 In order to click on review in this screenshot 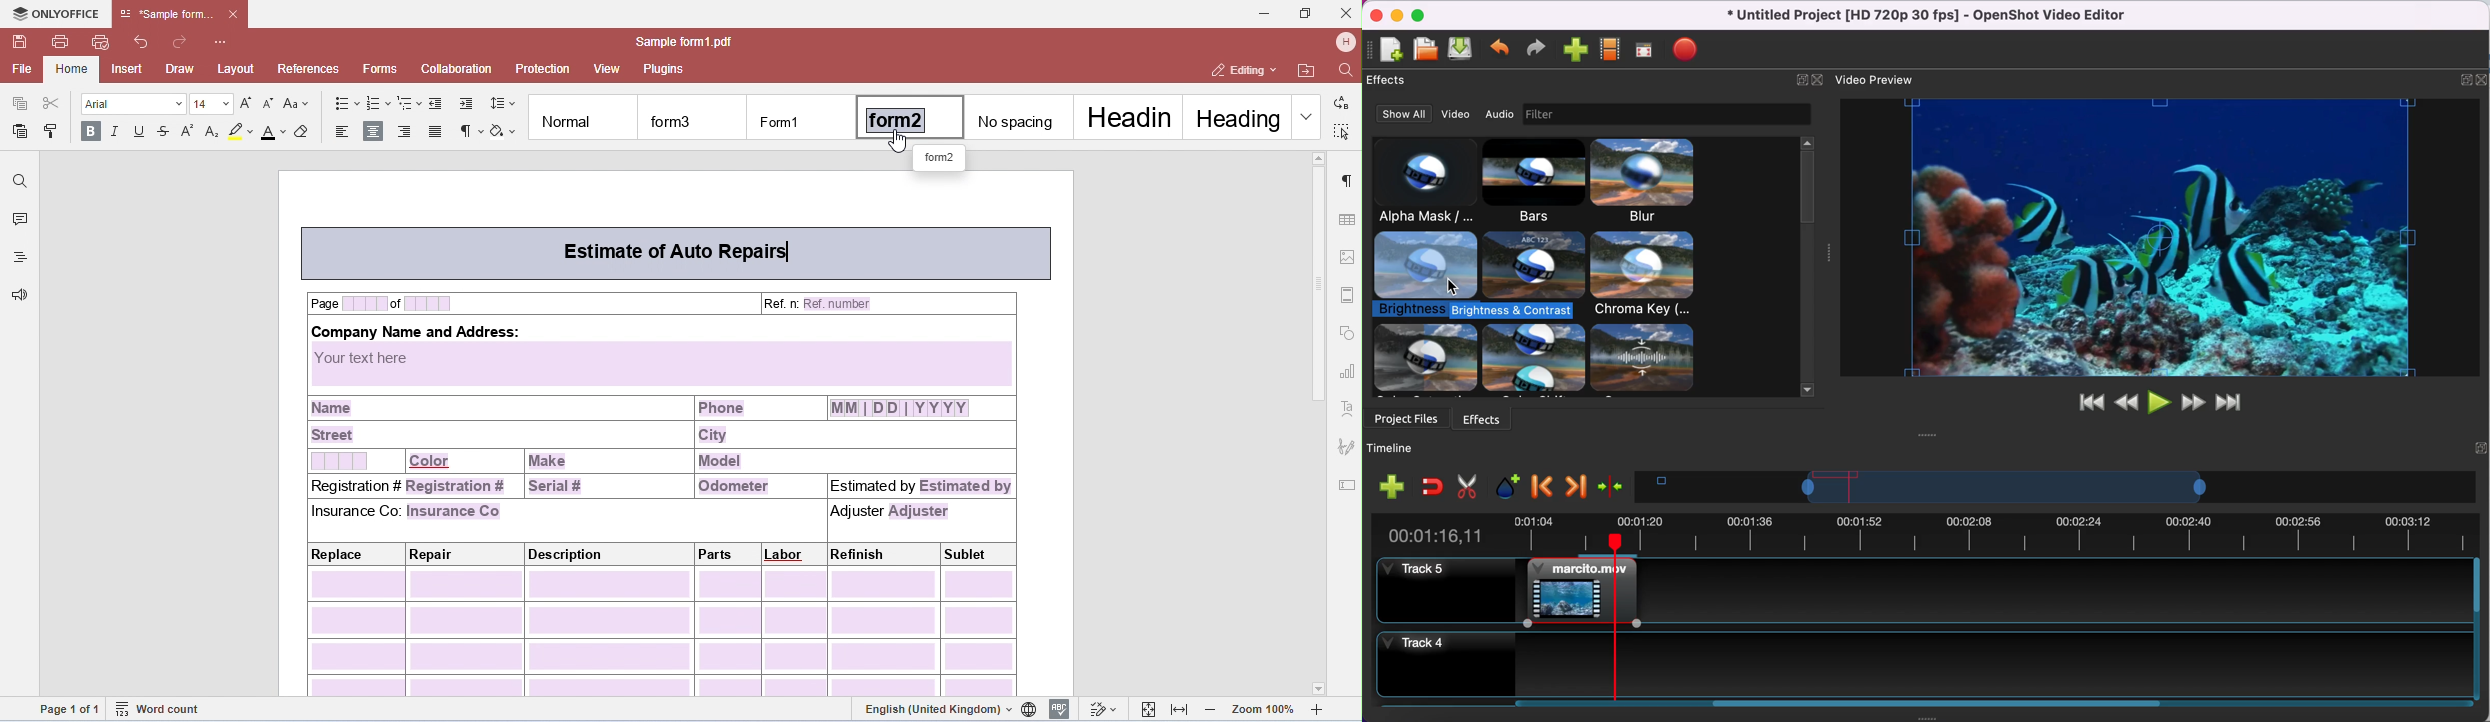, I will do `click(2126, 401)`.